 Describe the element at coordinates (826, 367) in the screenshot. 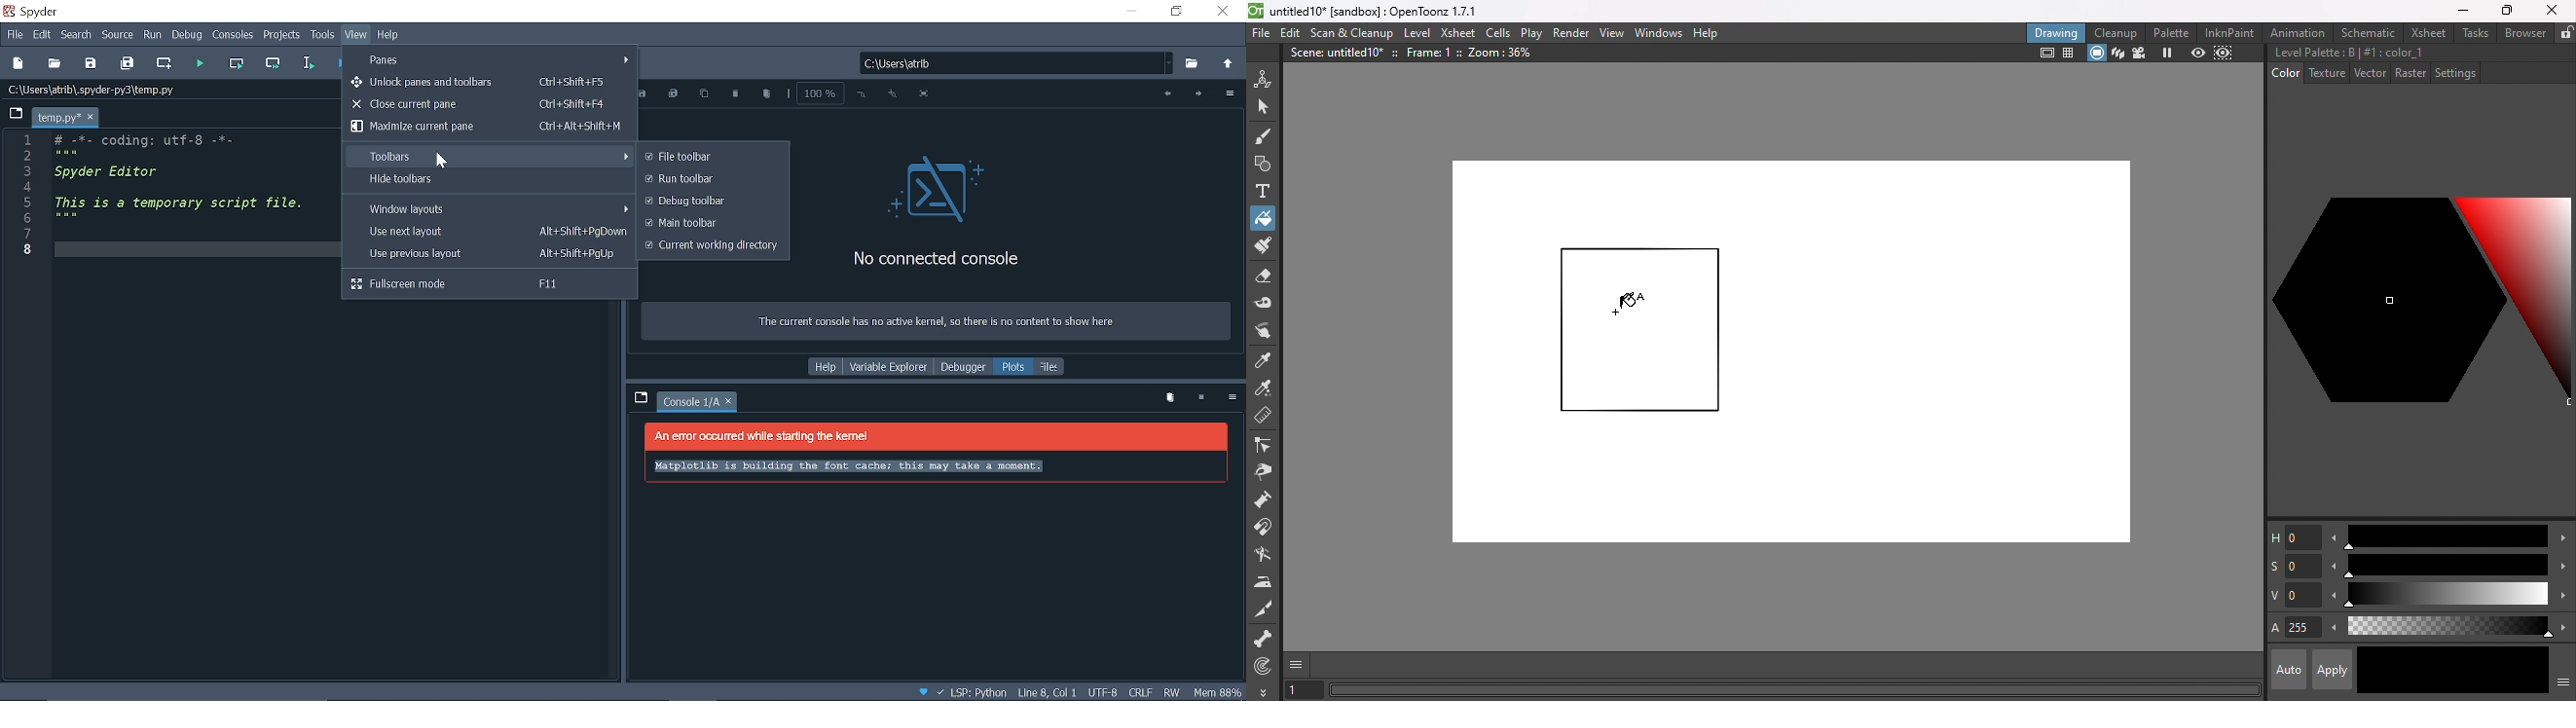

I see `Help` at that location.